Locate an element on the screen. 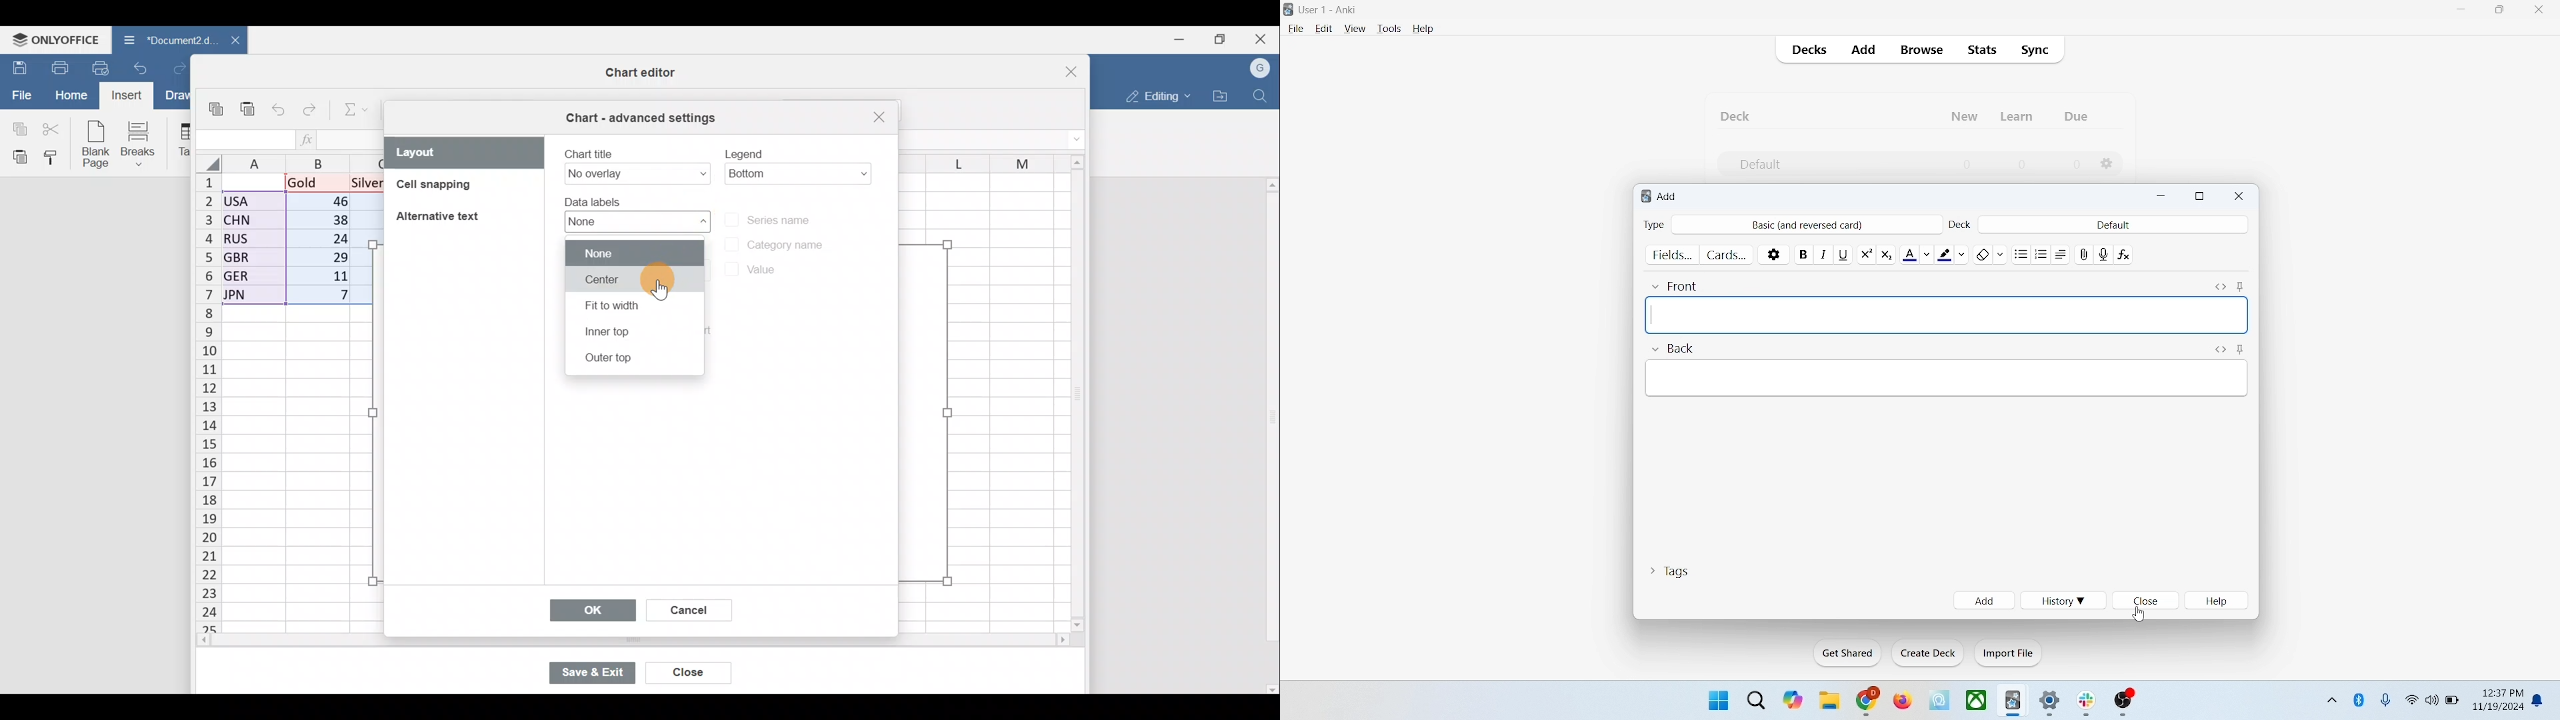 Image resolution: width=2576 pixels, height=728 pixels. superscript is located at coordinates (1866, 252).